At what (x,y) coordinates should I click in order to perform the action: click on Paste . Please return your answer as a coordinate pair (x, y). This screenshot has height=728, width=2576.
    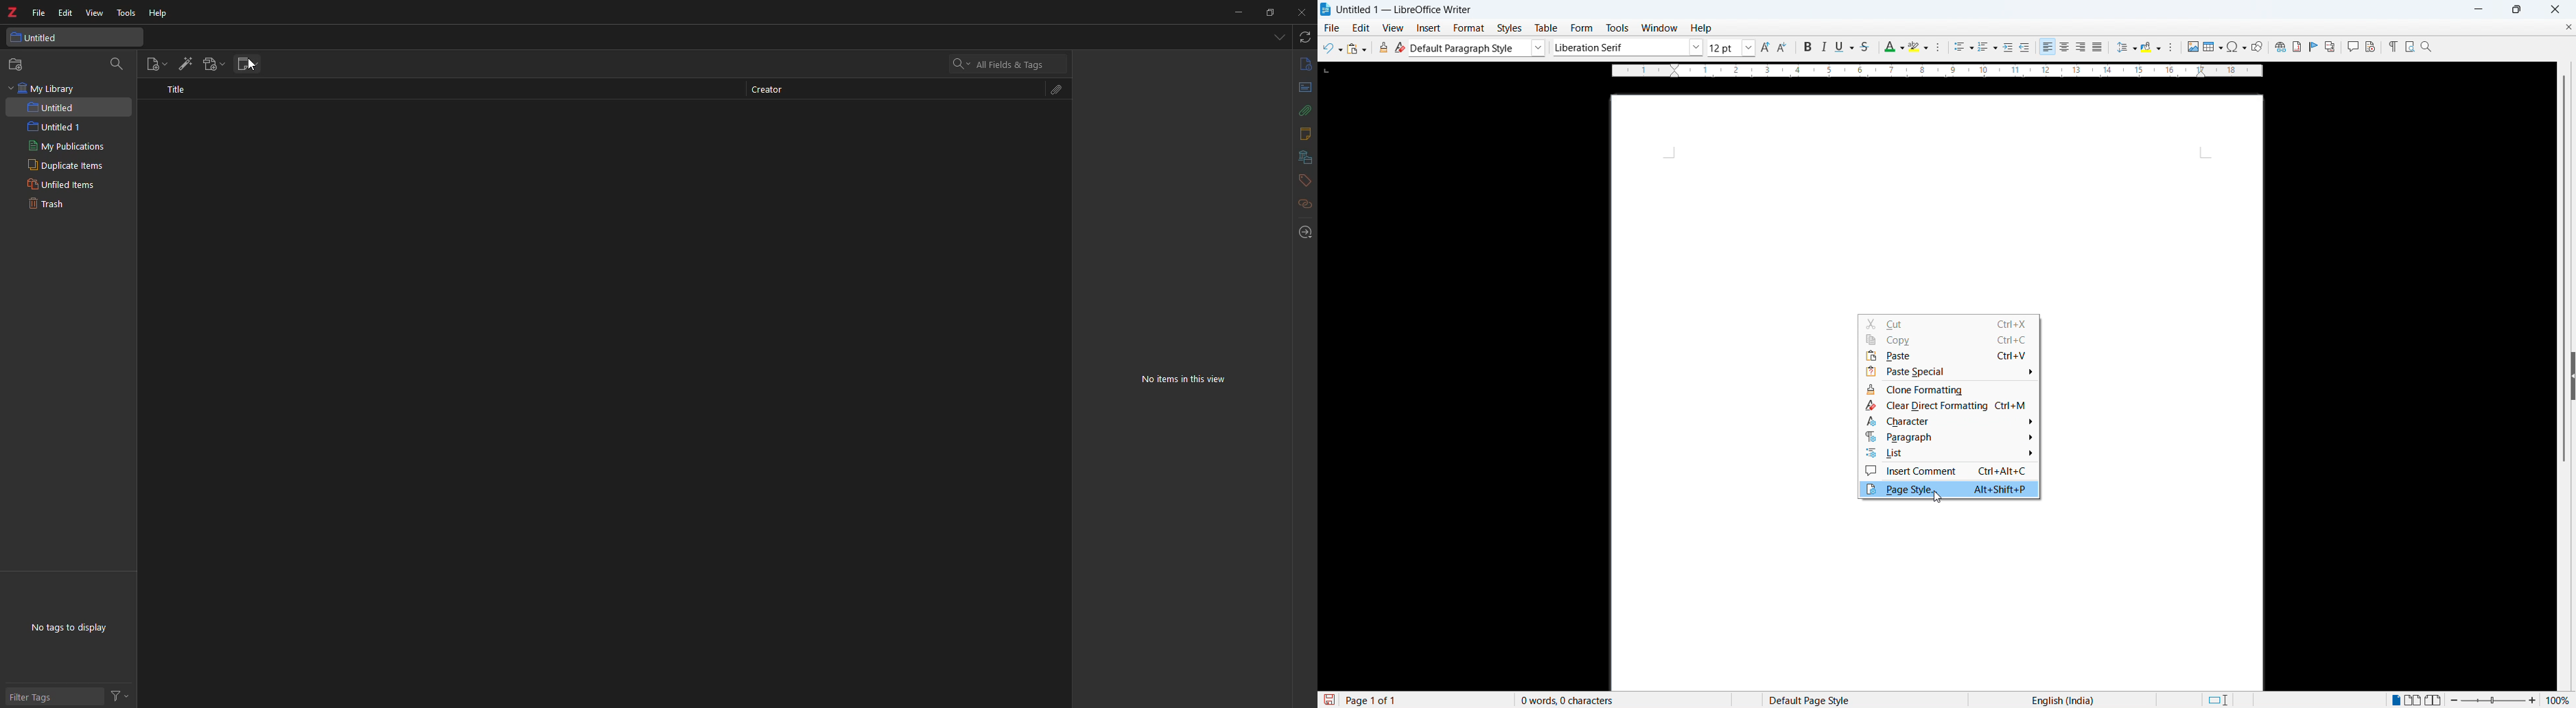
    Looking at the image, I should click on (1949, 356).